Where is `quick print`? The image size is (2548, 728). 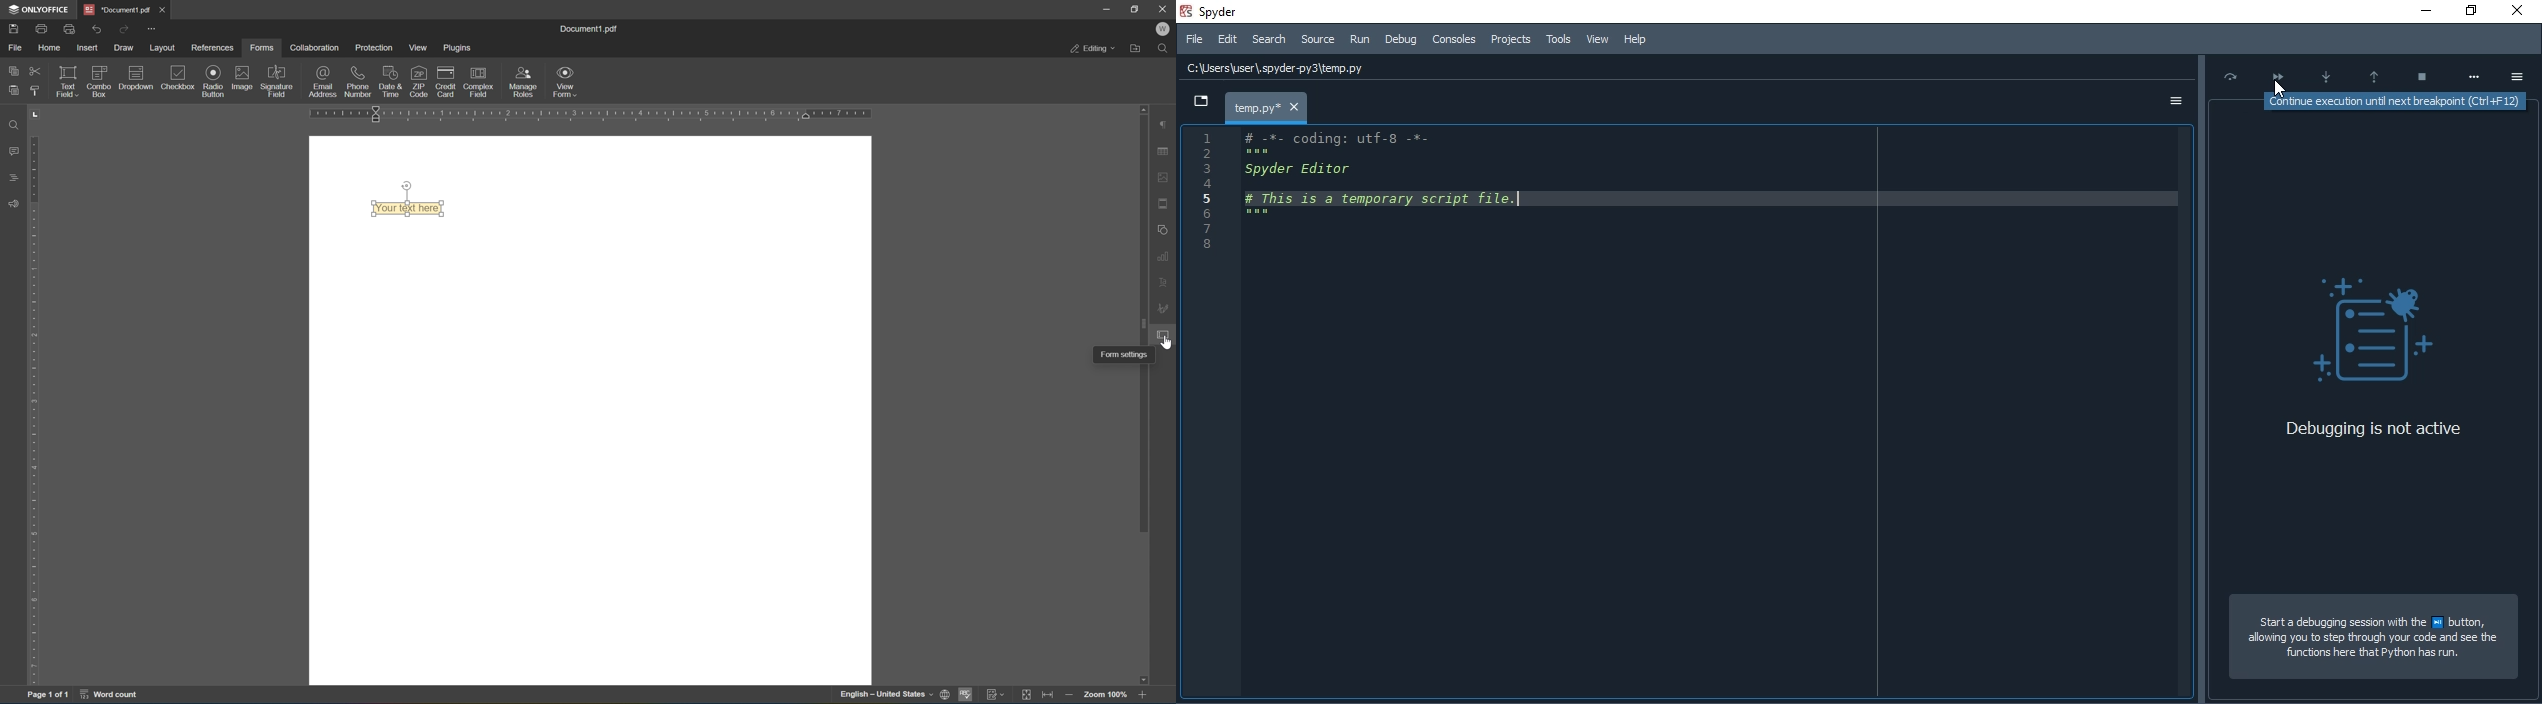 quick print is located at coordinates (68, 28).